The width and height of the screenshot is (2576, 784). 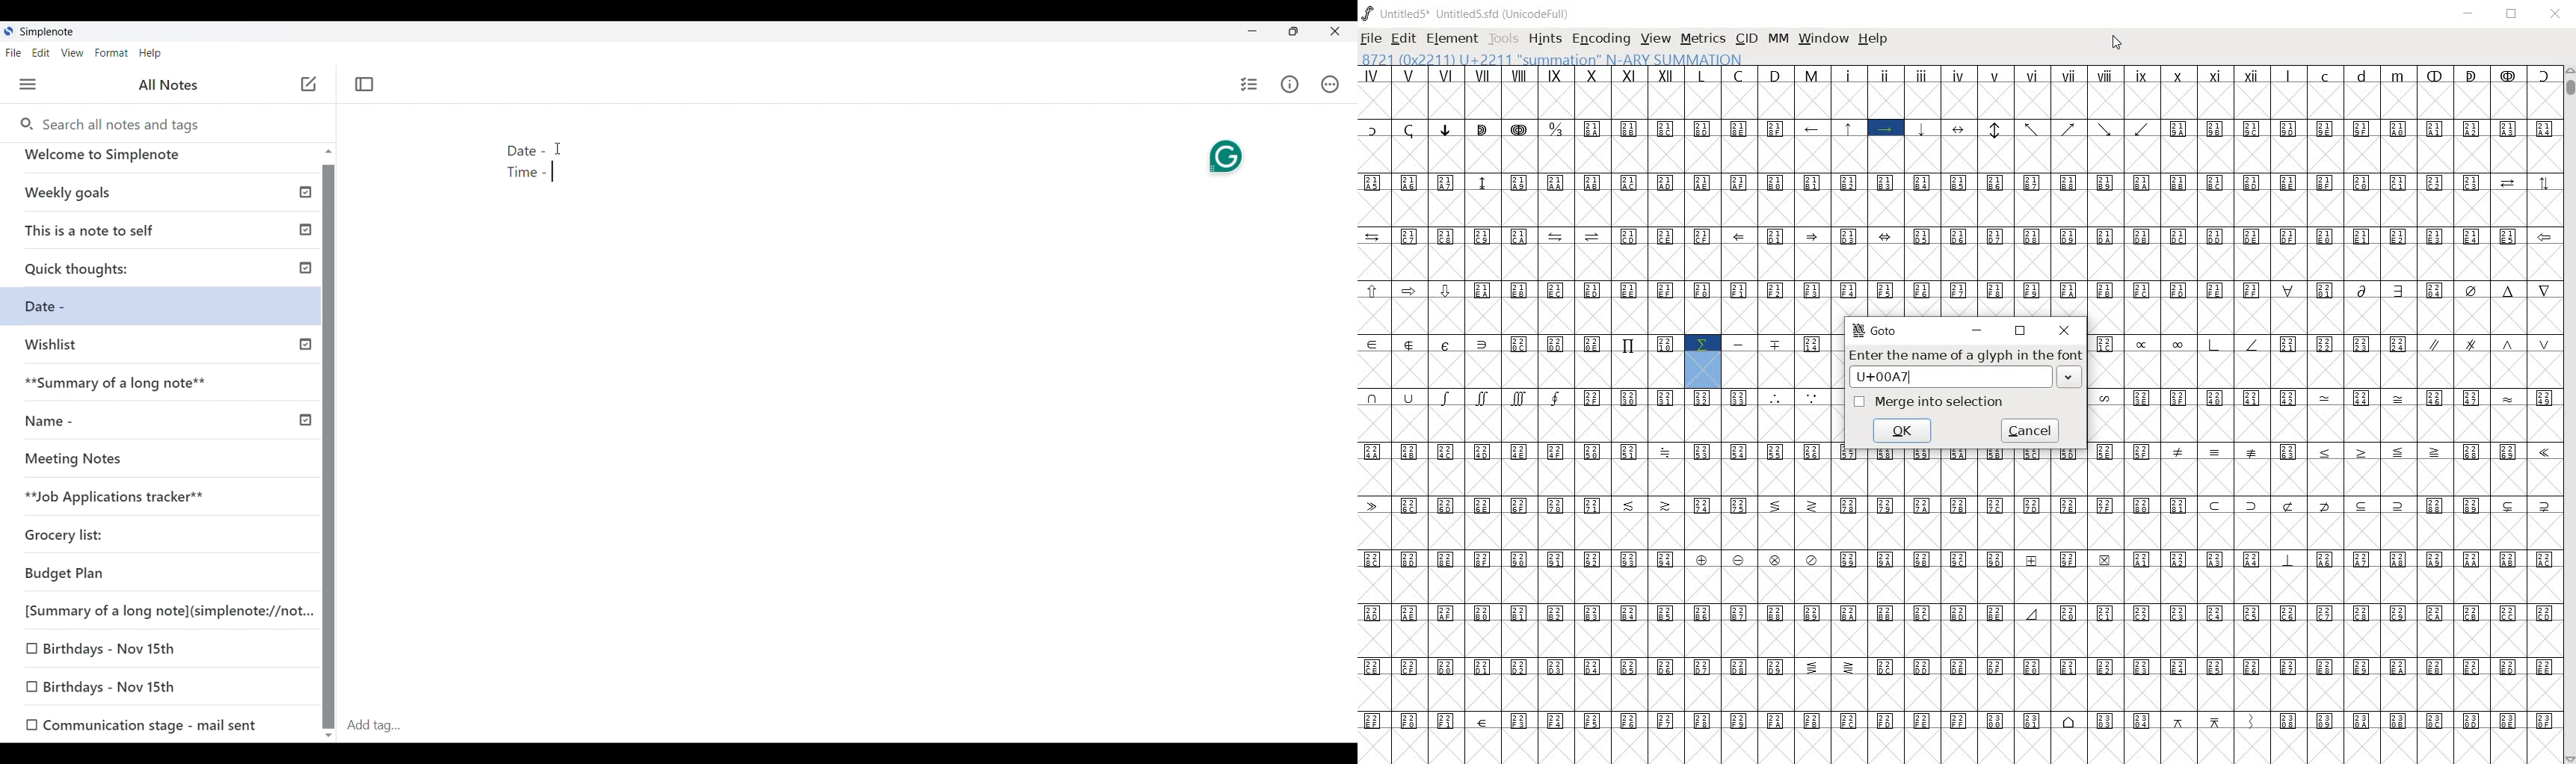 What do you see at coordinates (2027, 431) in the screenshot?
I see `cancel` at bounding box center [2027, 431].